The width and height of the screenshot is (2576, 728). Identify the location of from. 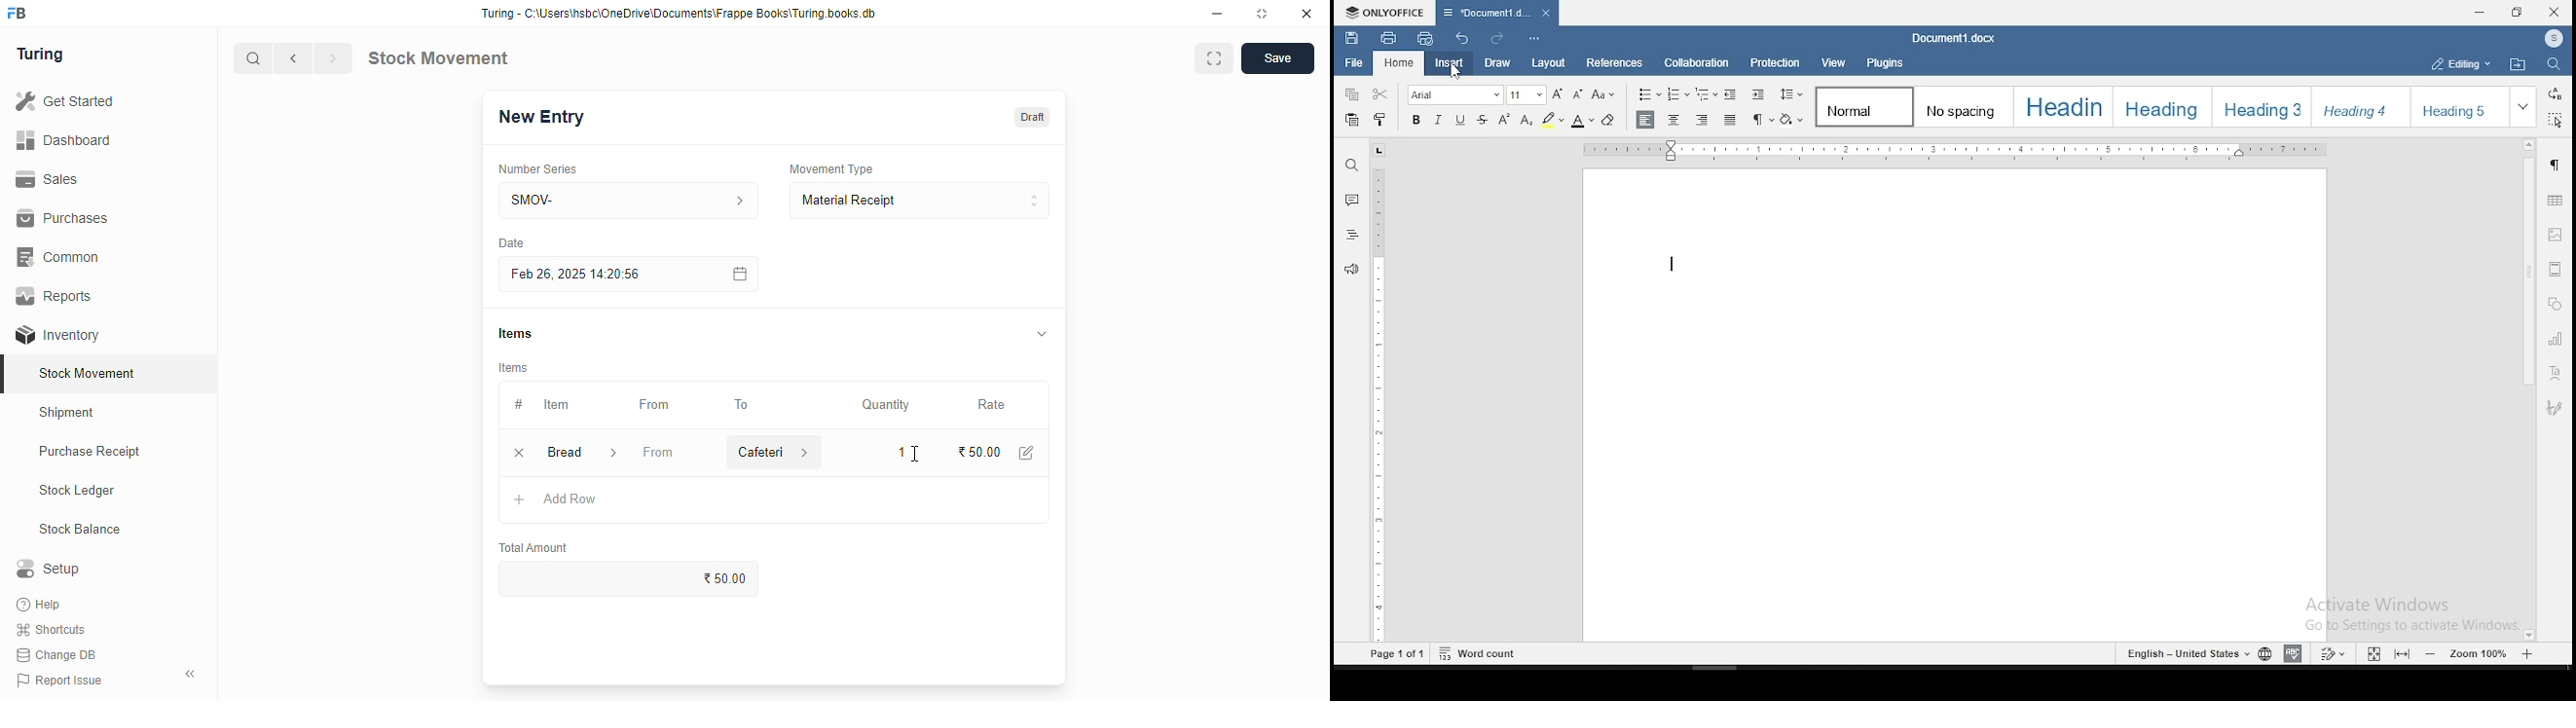
(655, 405).